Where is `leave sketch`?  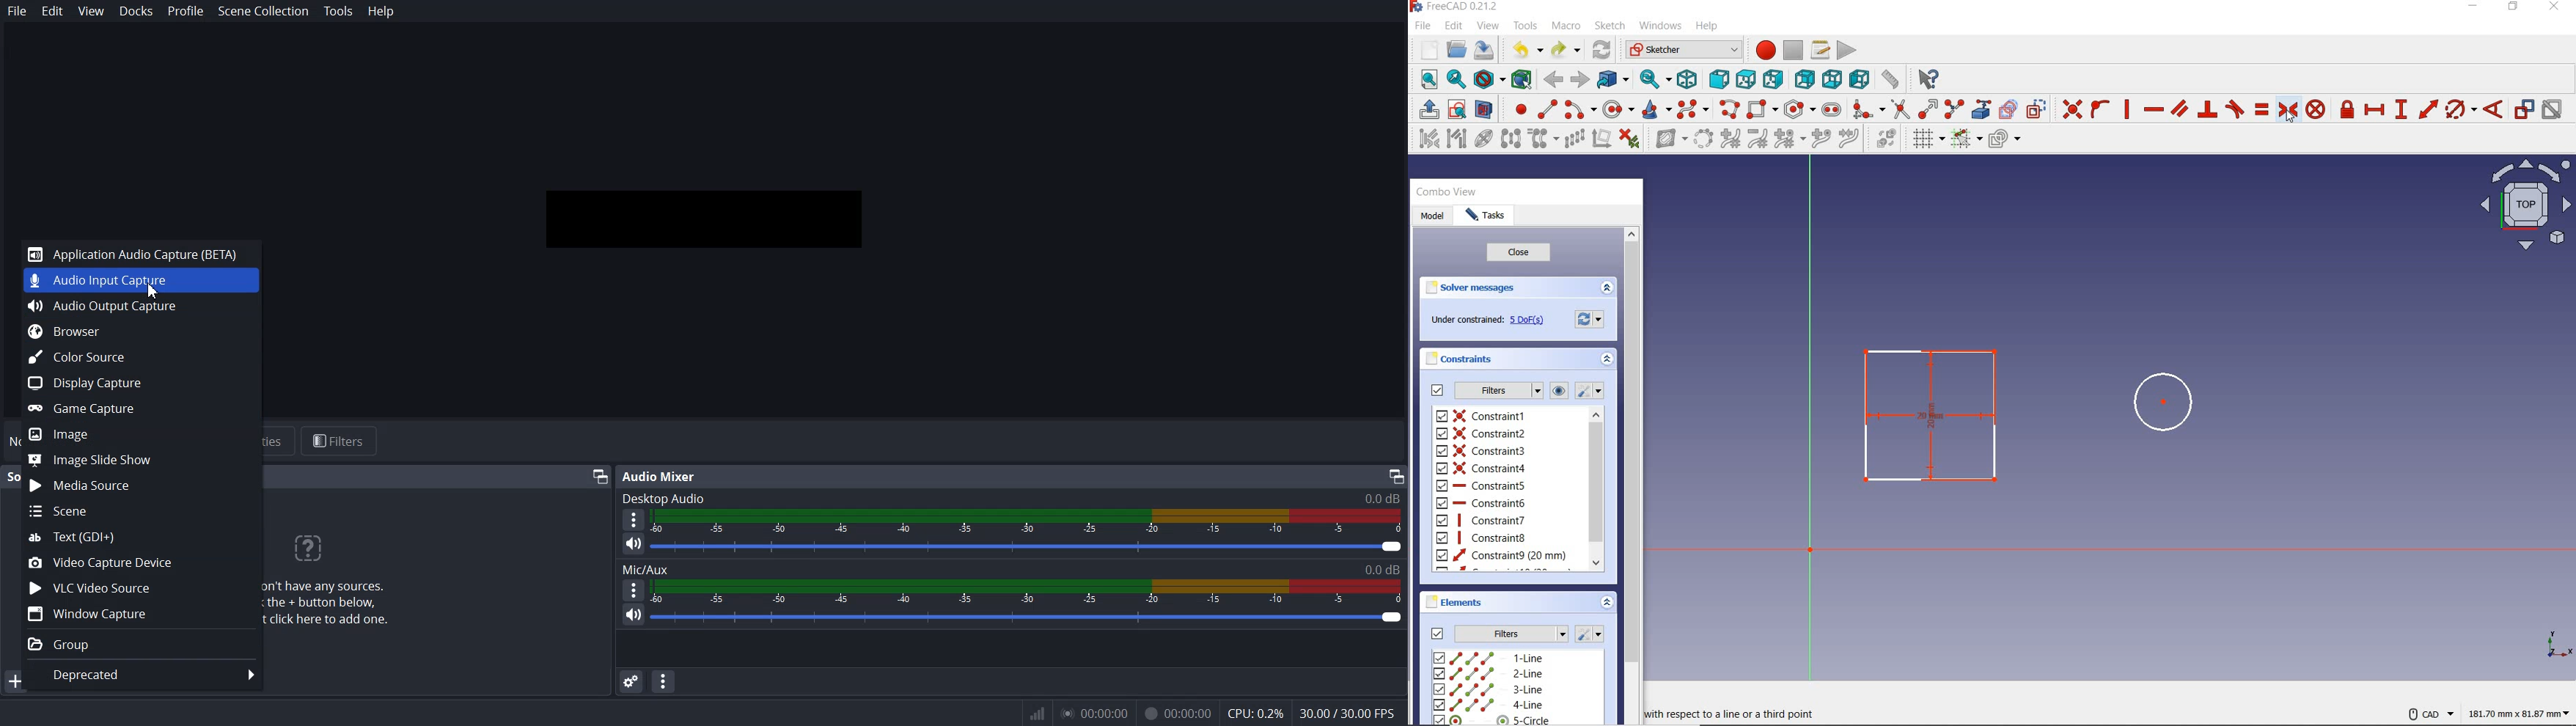
leave sketch is located at coordinates (1426, 108).